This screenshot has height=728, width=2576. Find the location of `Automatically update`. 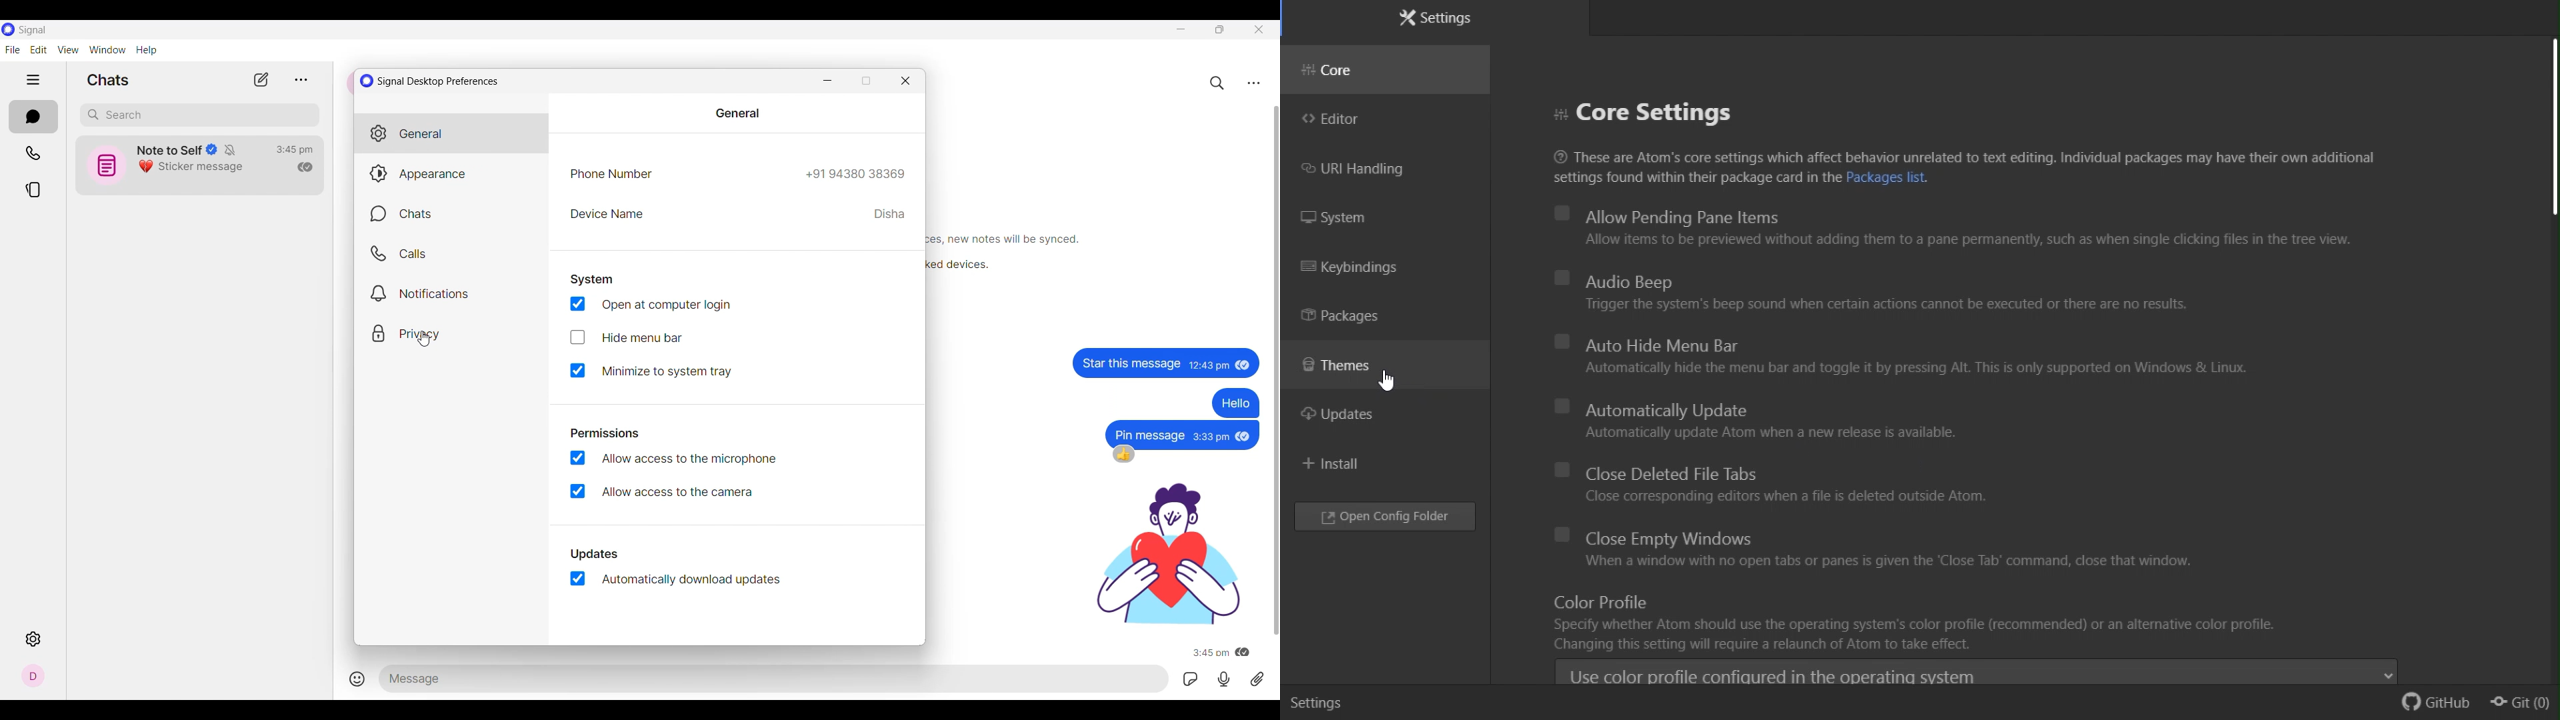

Automatically update is located at coordinates (1755, 420).